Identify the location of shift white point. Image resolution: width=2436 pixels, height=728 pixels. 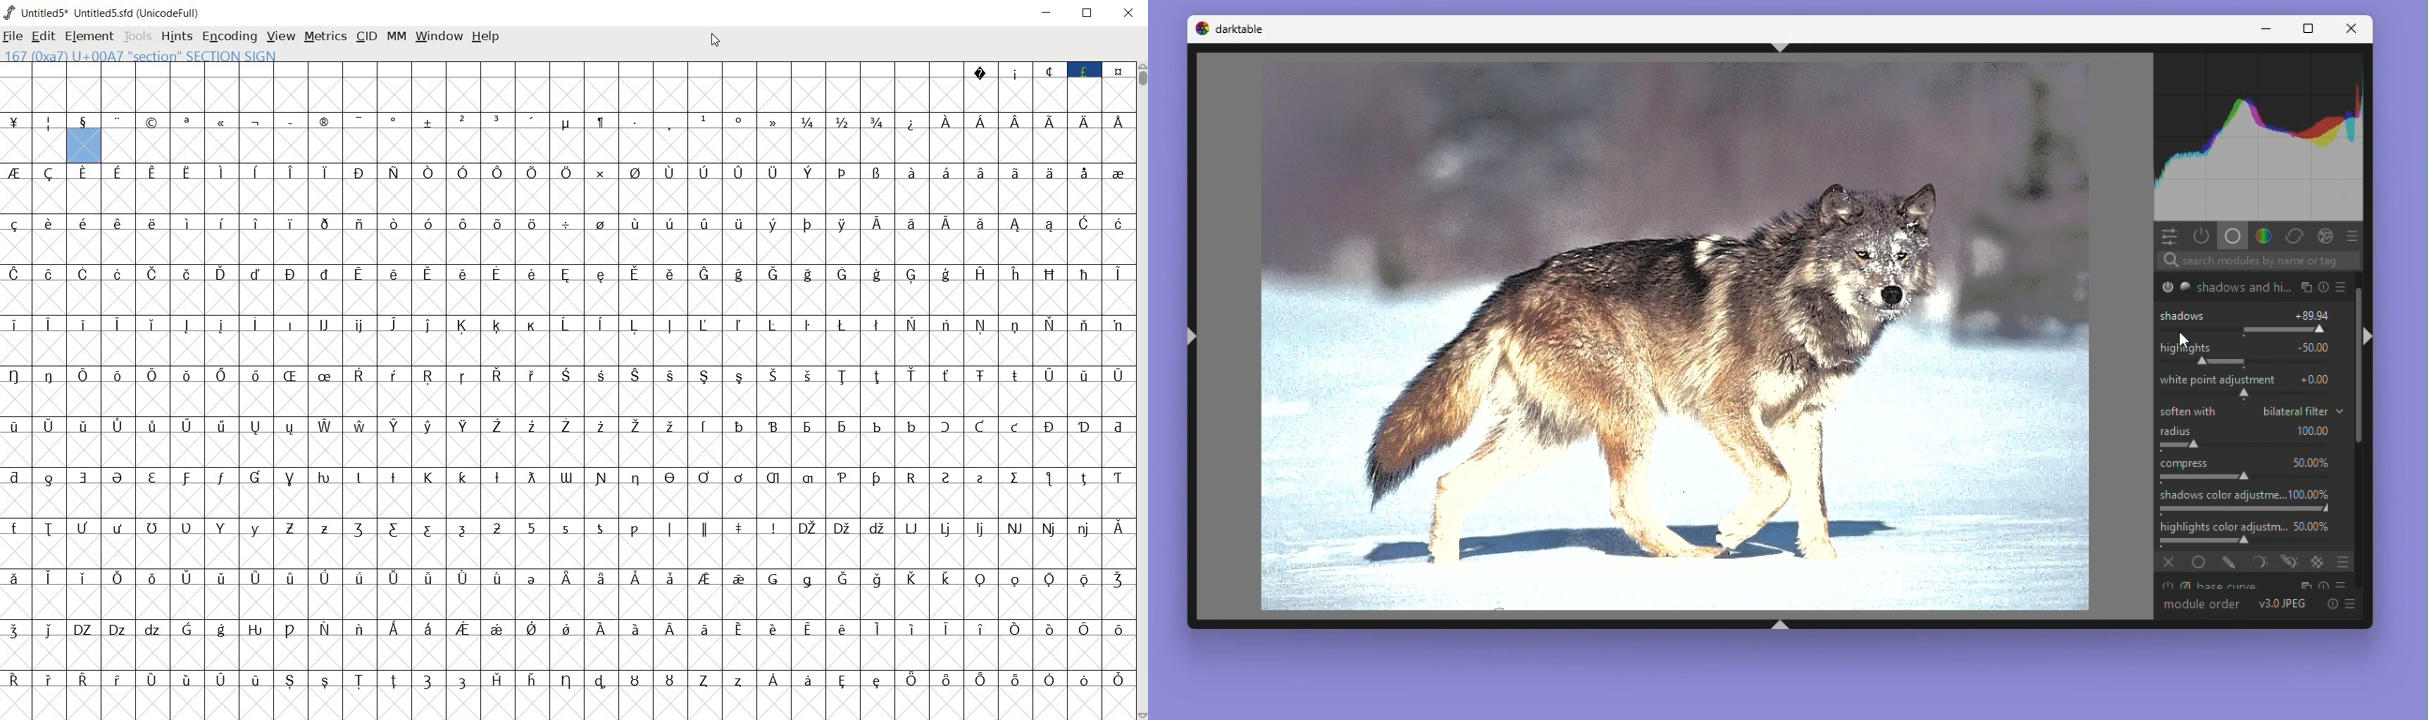
(2243, 395).